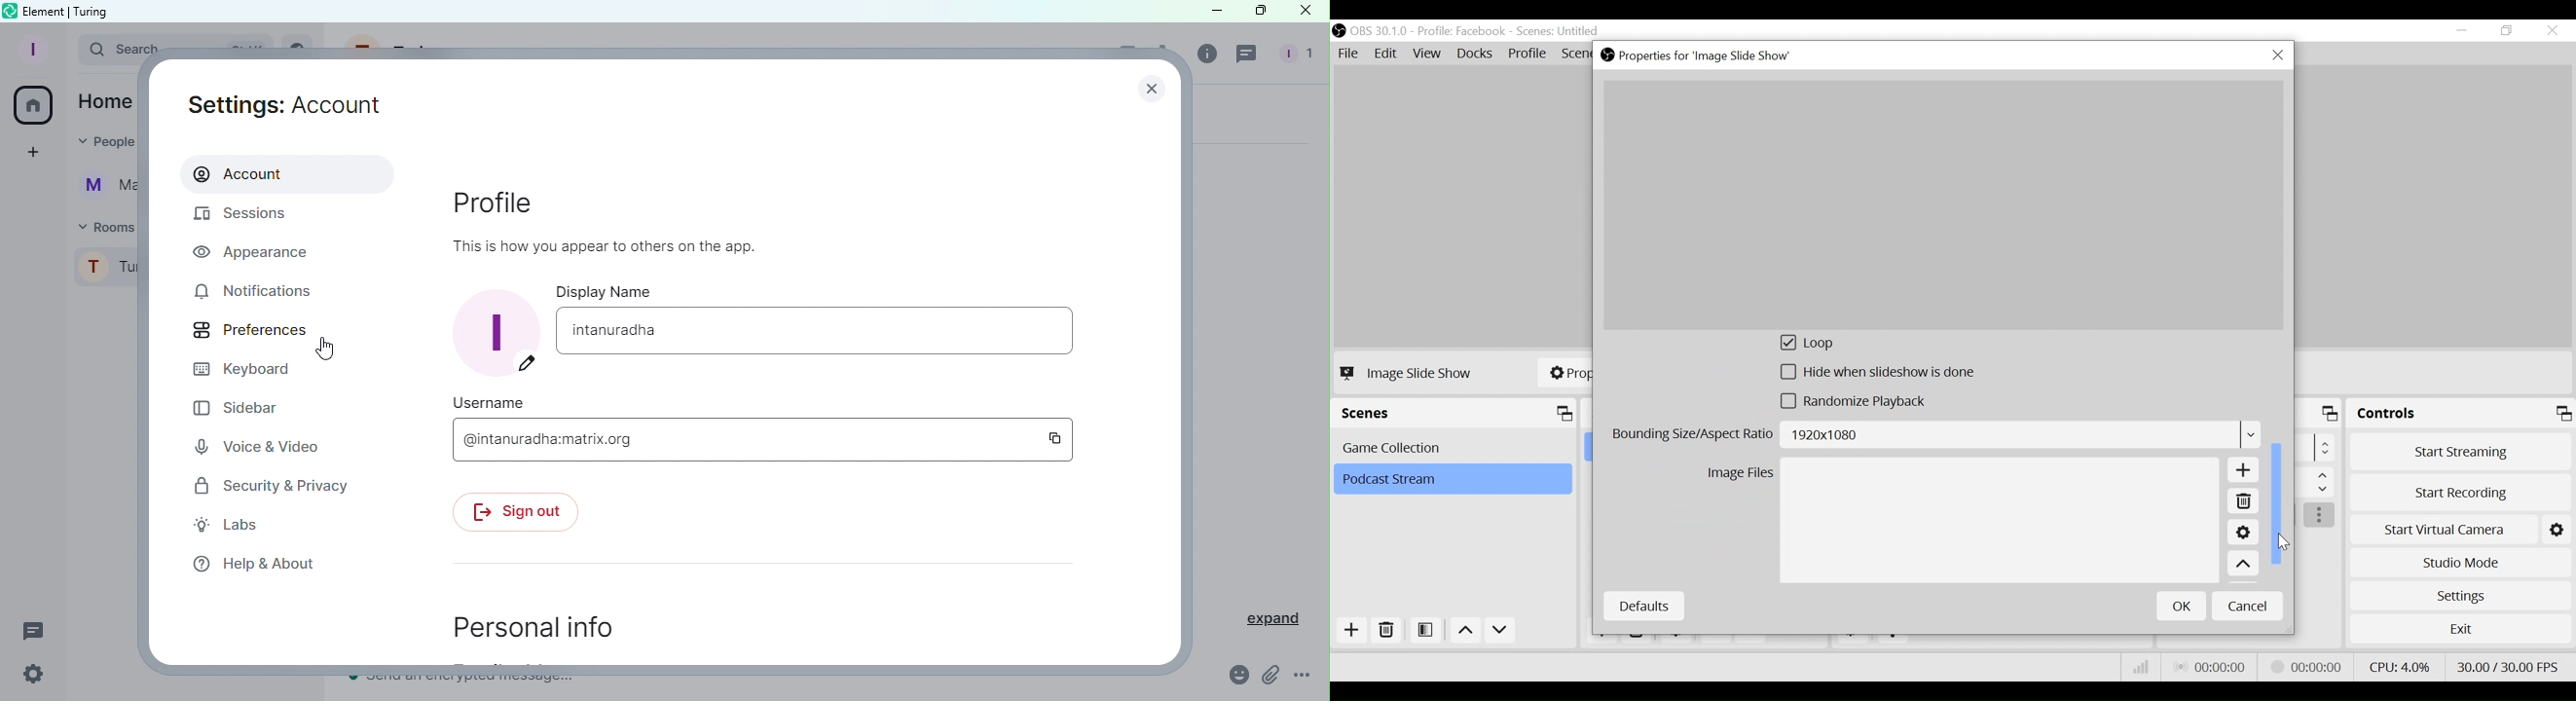 This screenshot has width=2576, height=728. I want to click on Cancel, so click(2248, 605).